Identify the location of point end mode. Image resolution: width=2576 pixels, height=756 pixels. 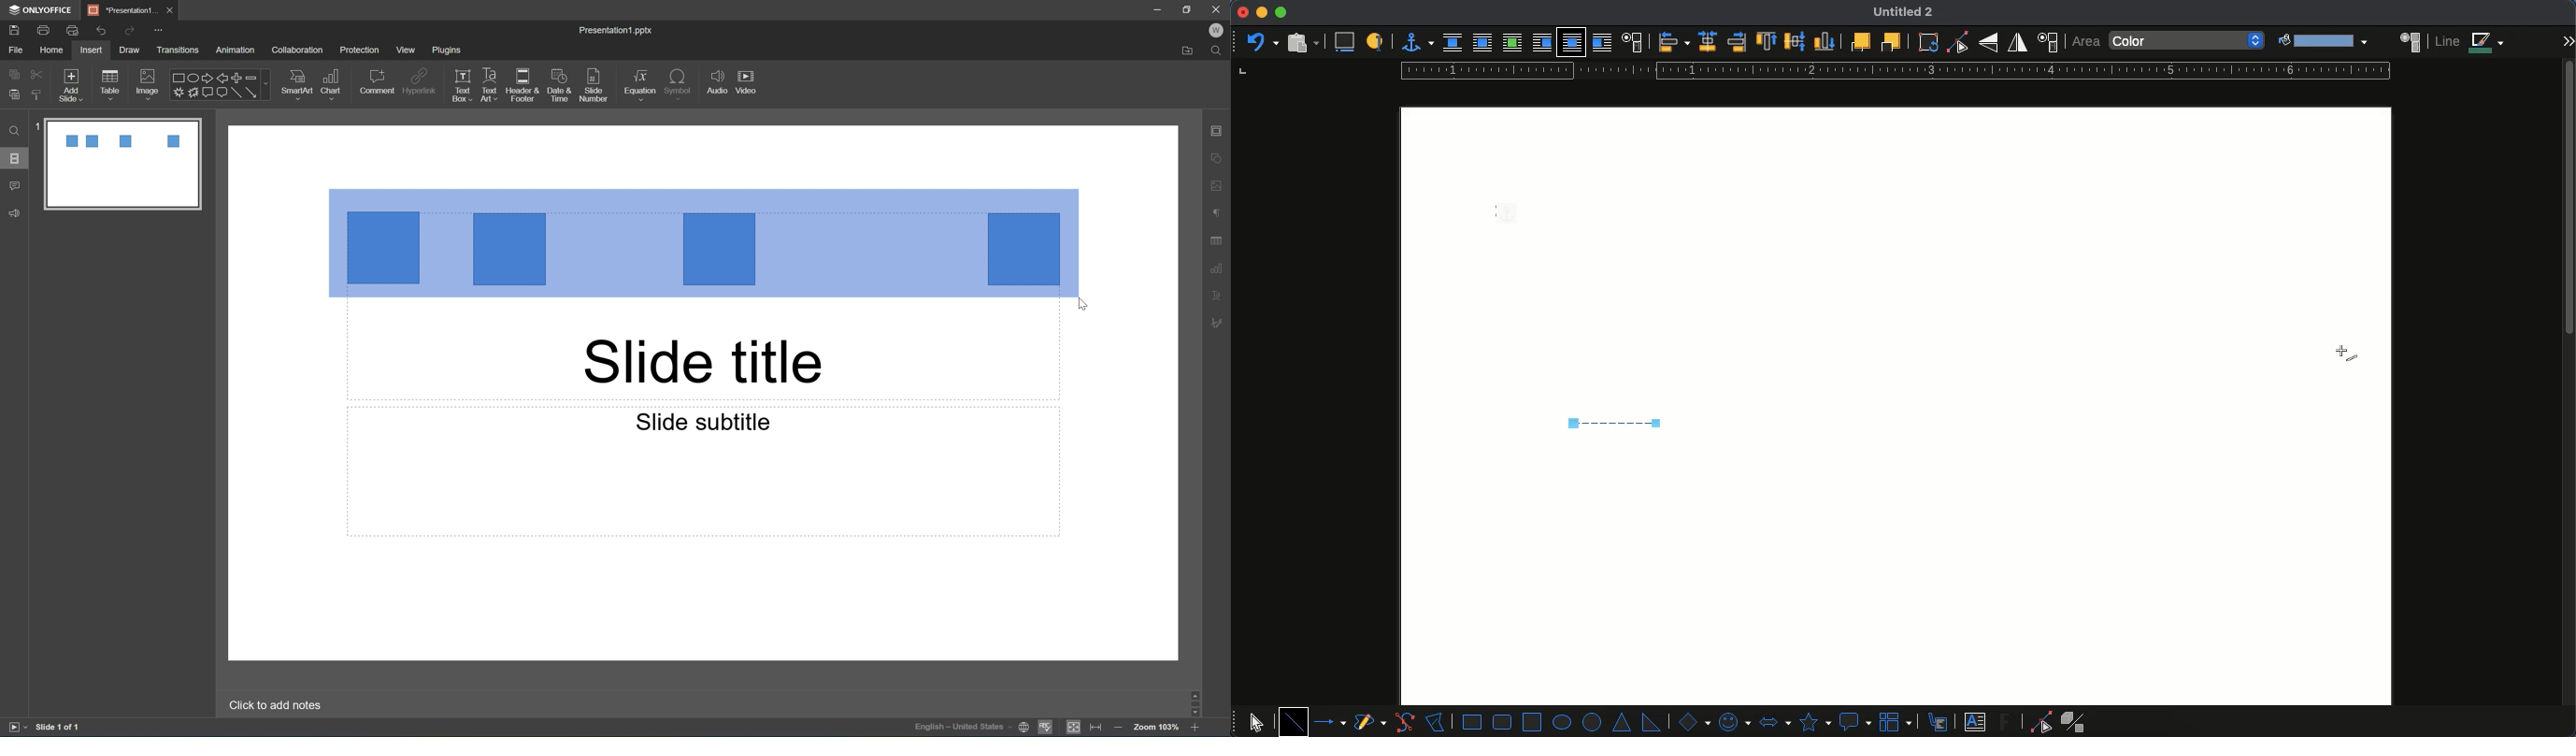
(2038, 722).